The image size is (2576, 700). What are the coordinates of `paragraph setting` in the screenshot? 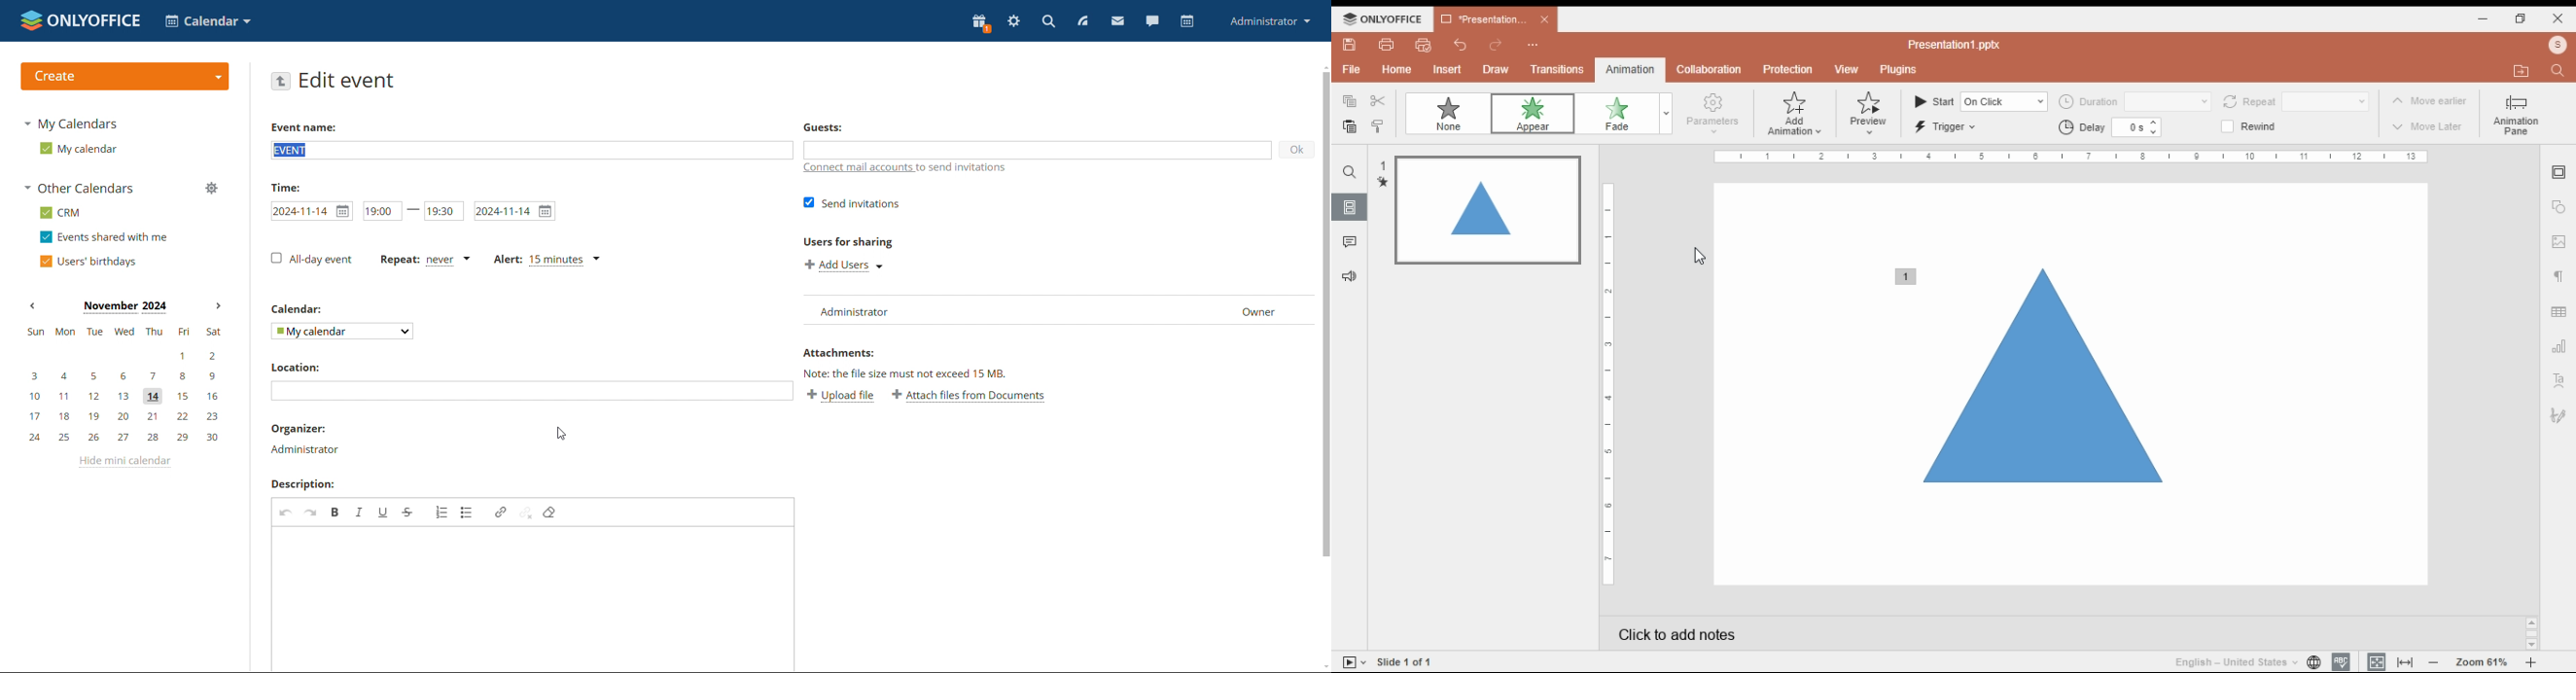 It's located at (2562, 276).